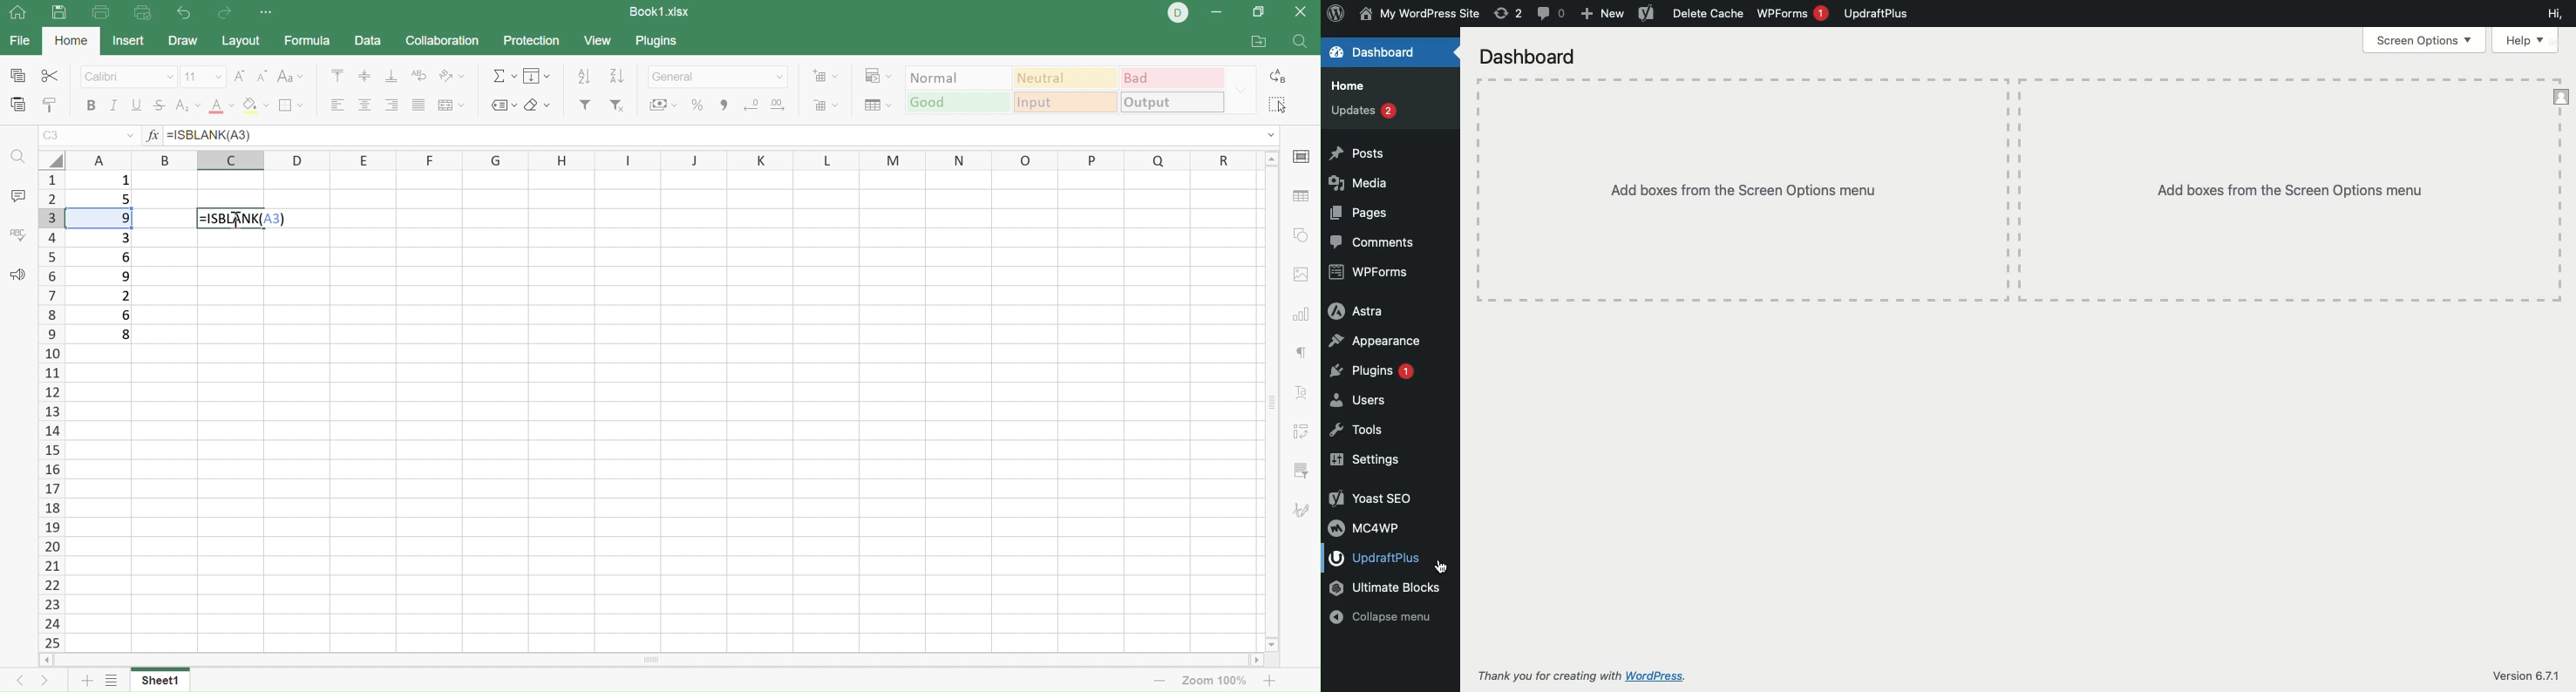  Describe the element at coordinates (1244, 91) in the screenshot. I see `Drop down` at that location.